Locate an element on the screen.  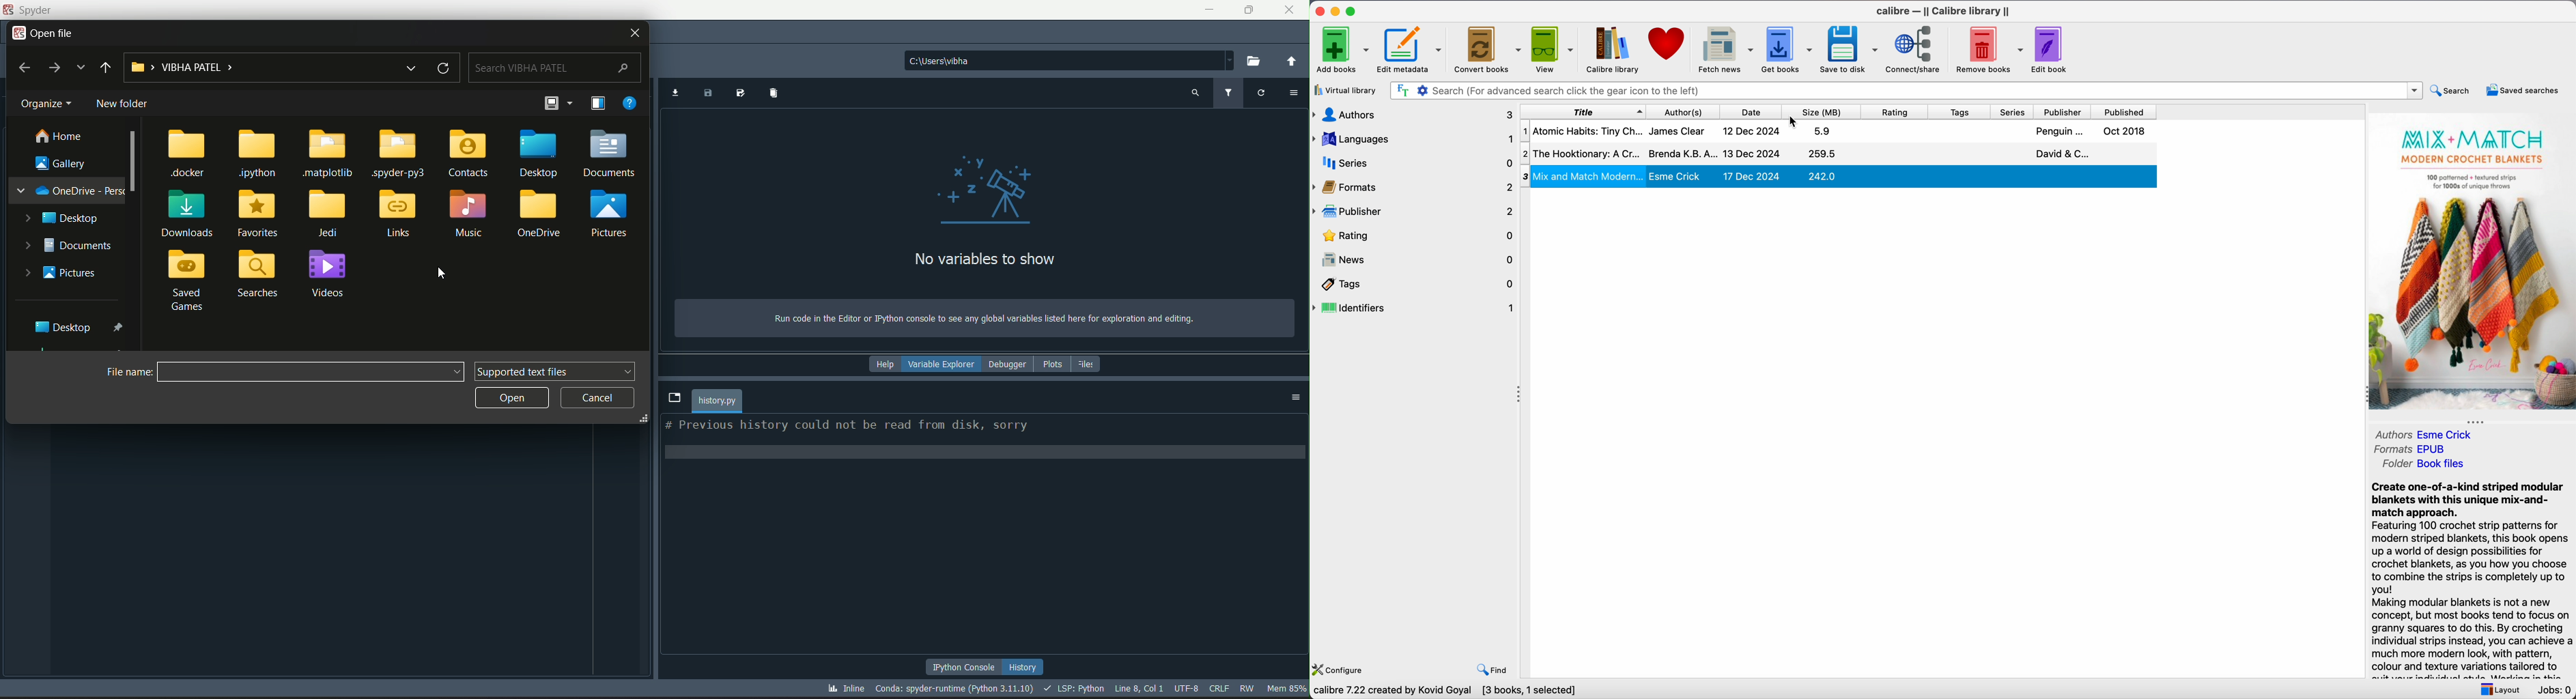
file path is located at coordinates (1070, 59).